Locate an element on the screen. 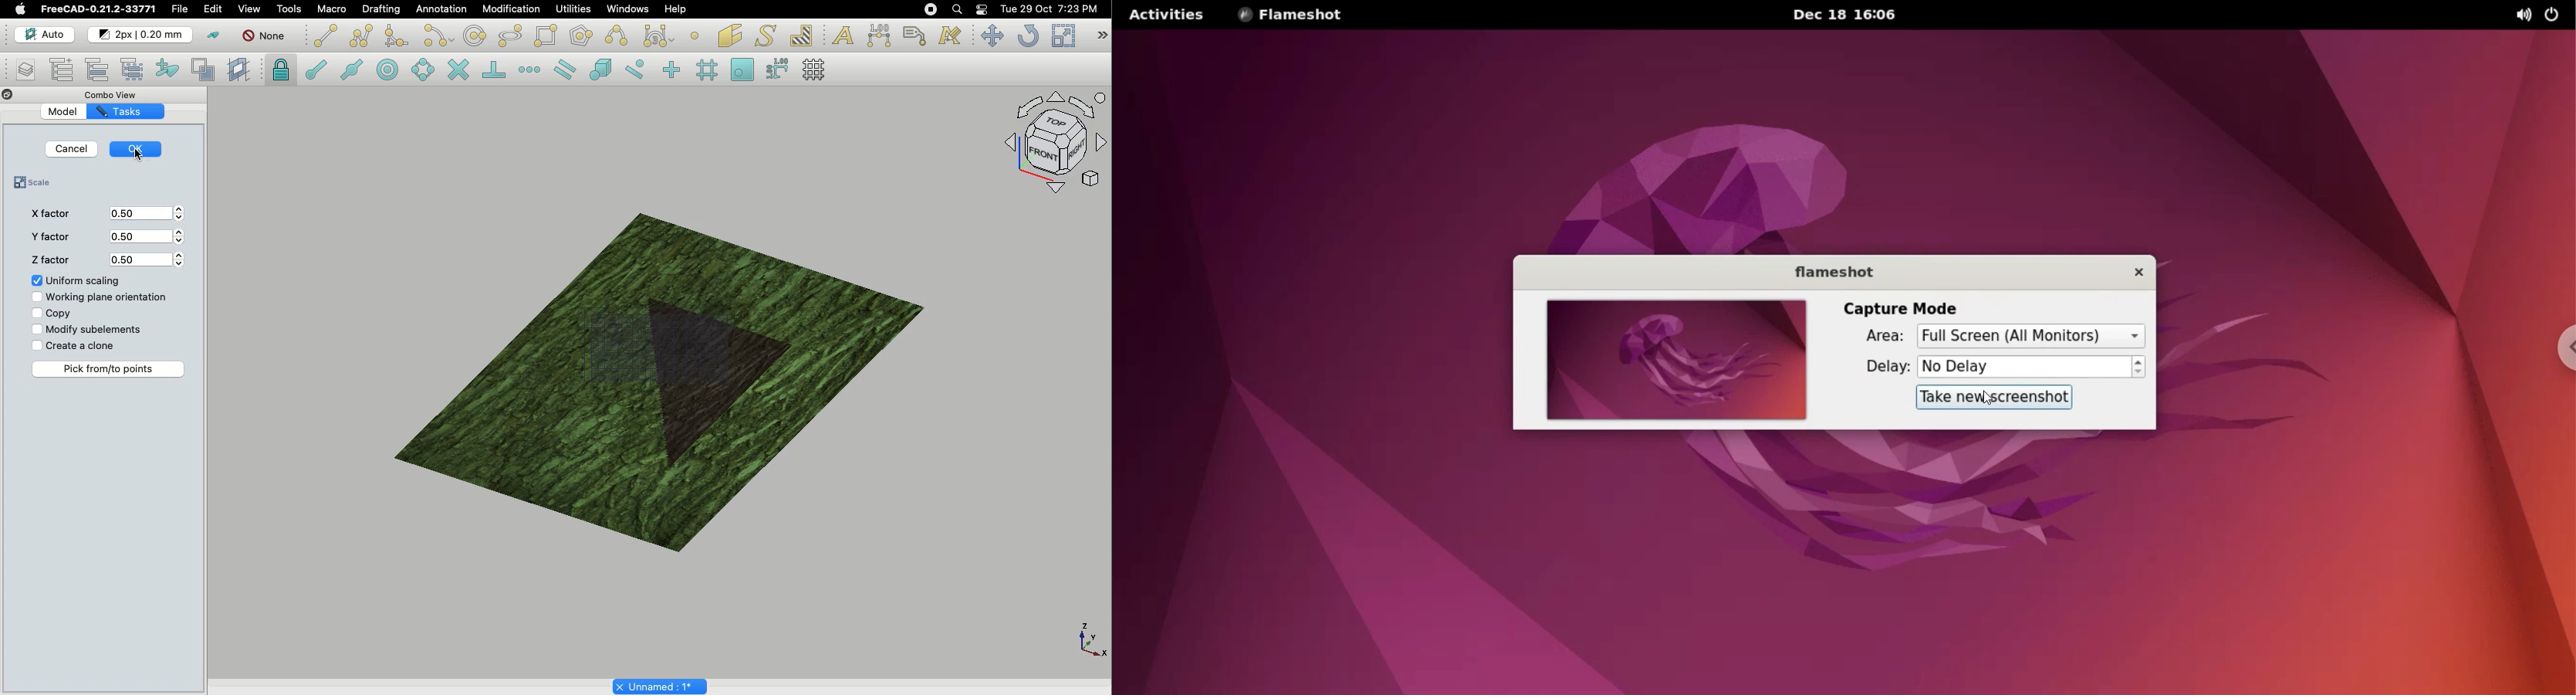 This screenshot has width=2576, height=700. Snap perpendicular is located at coordinates (492, 69).